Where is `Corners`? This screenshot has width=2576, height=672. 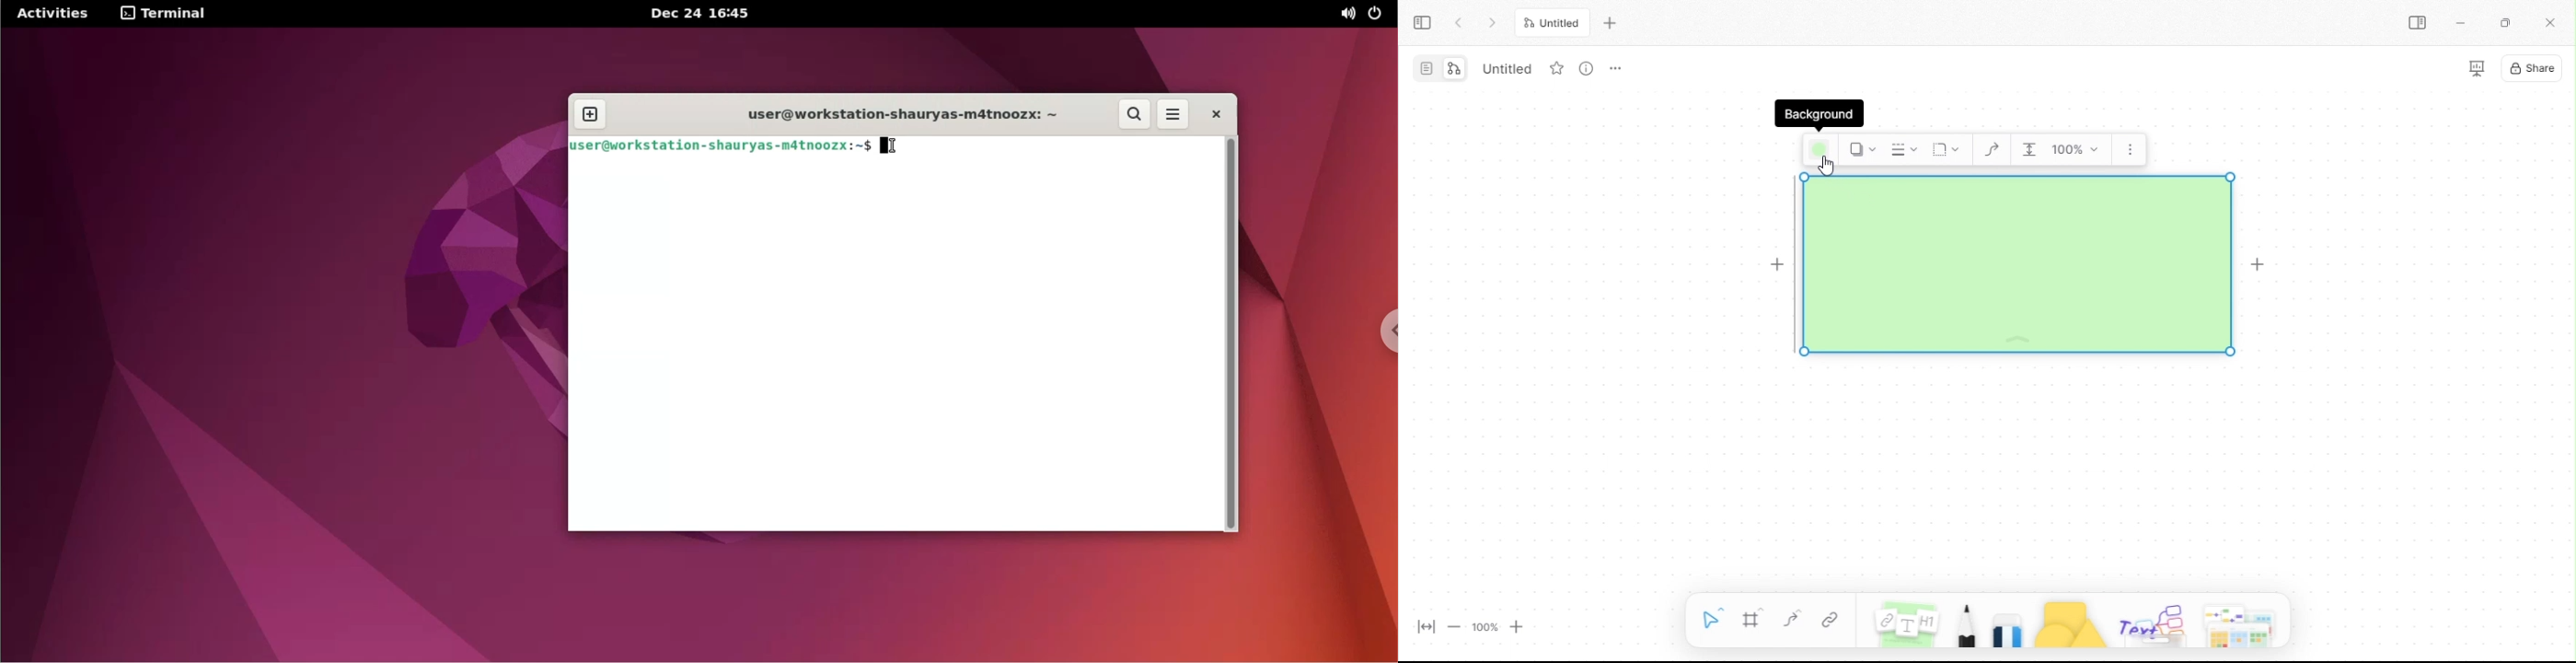
Corners is located at coordinates (1946, 151).